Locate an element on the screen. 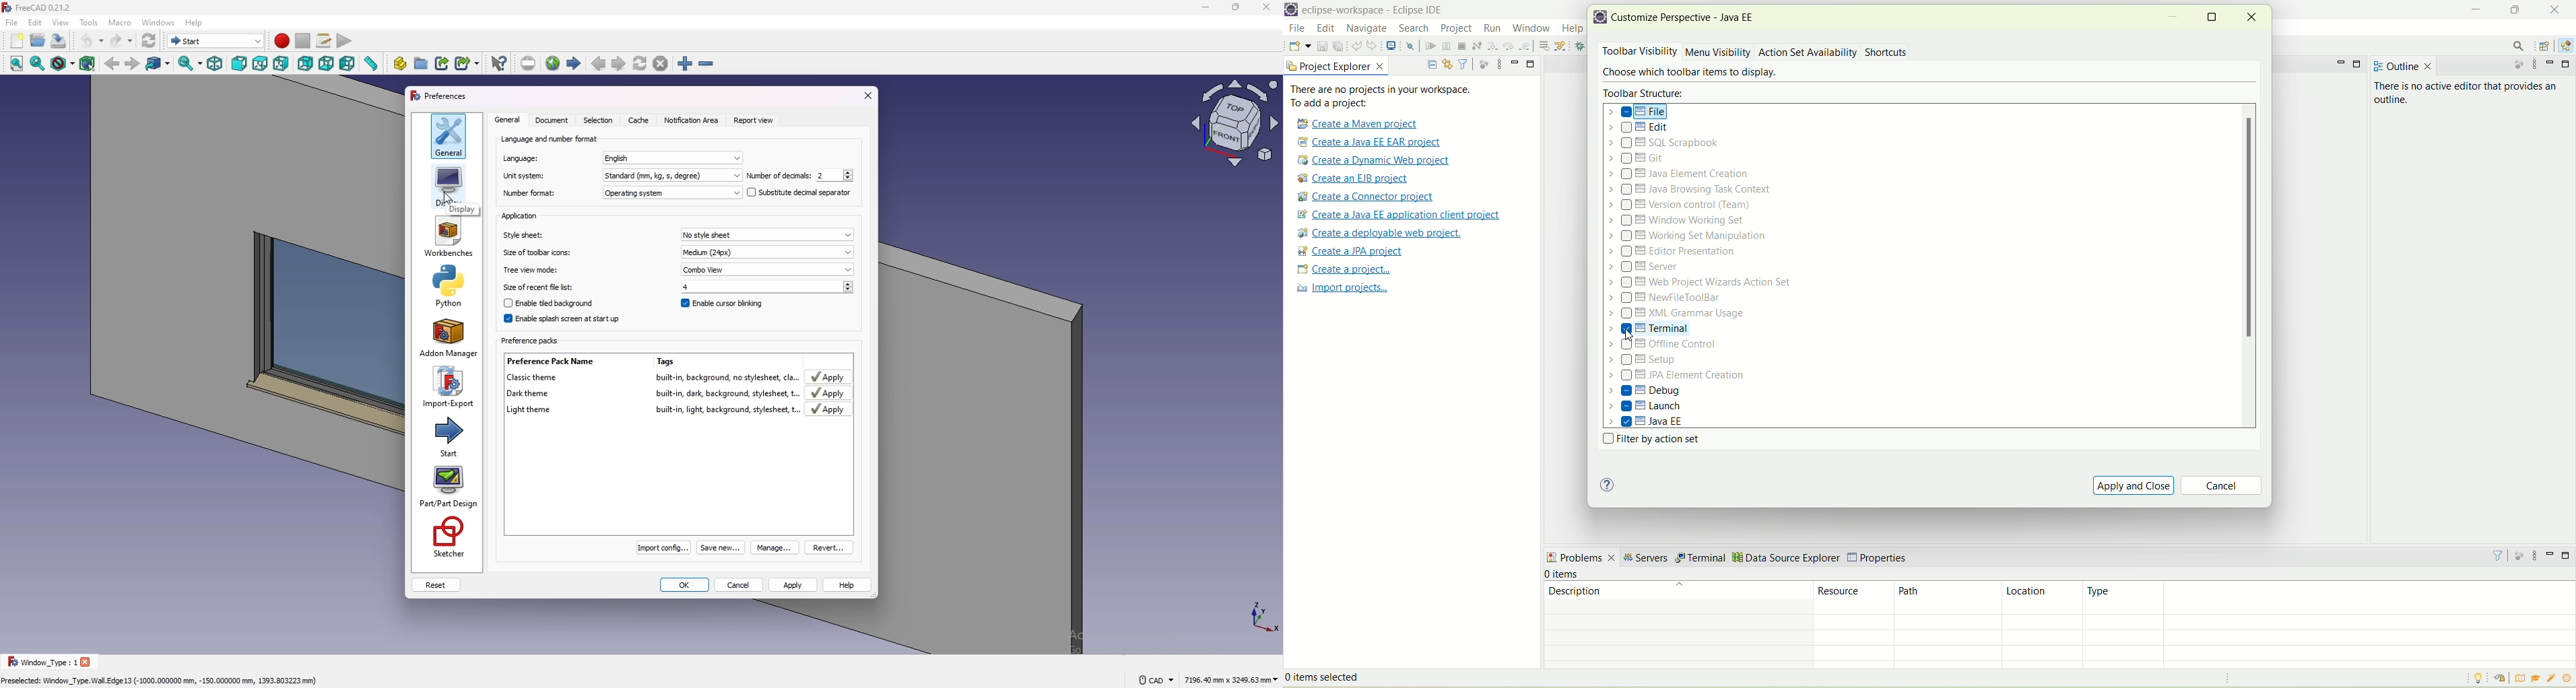 The width and height of the screenshot is (2576, 700). Import config is located at coordinates (664, 547).